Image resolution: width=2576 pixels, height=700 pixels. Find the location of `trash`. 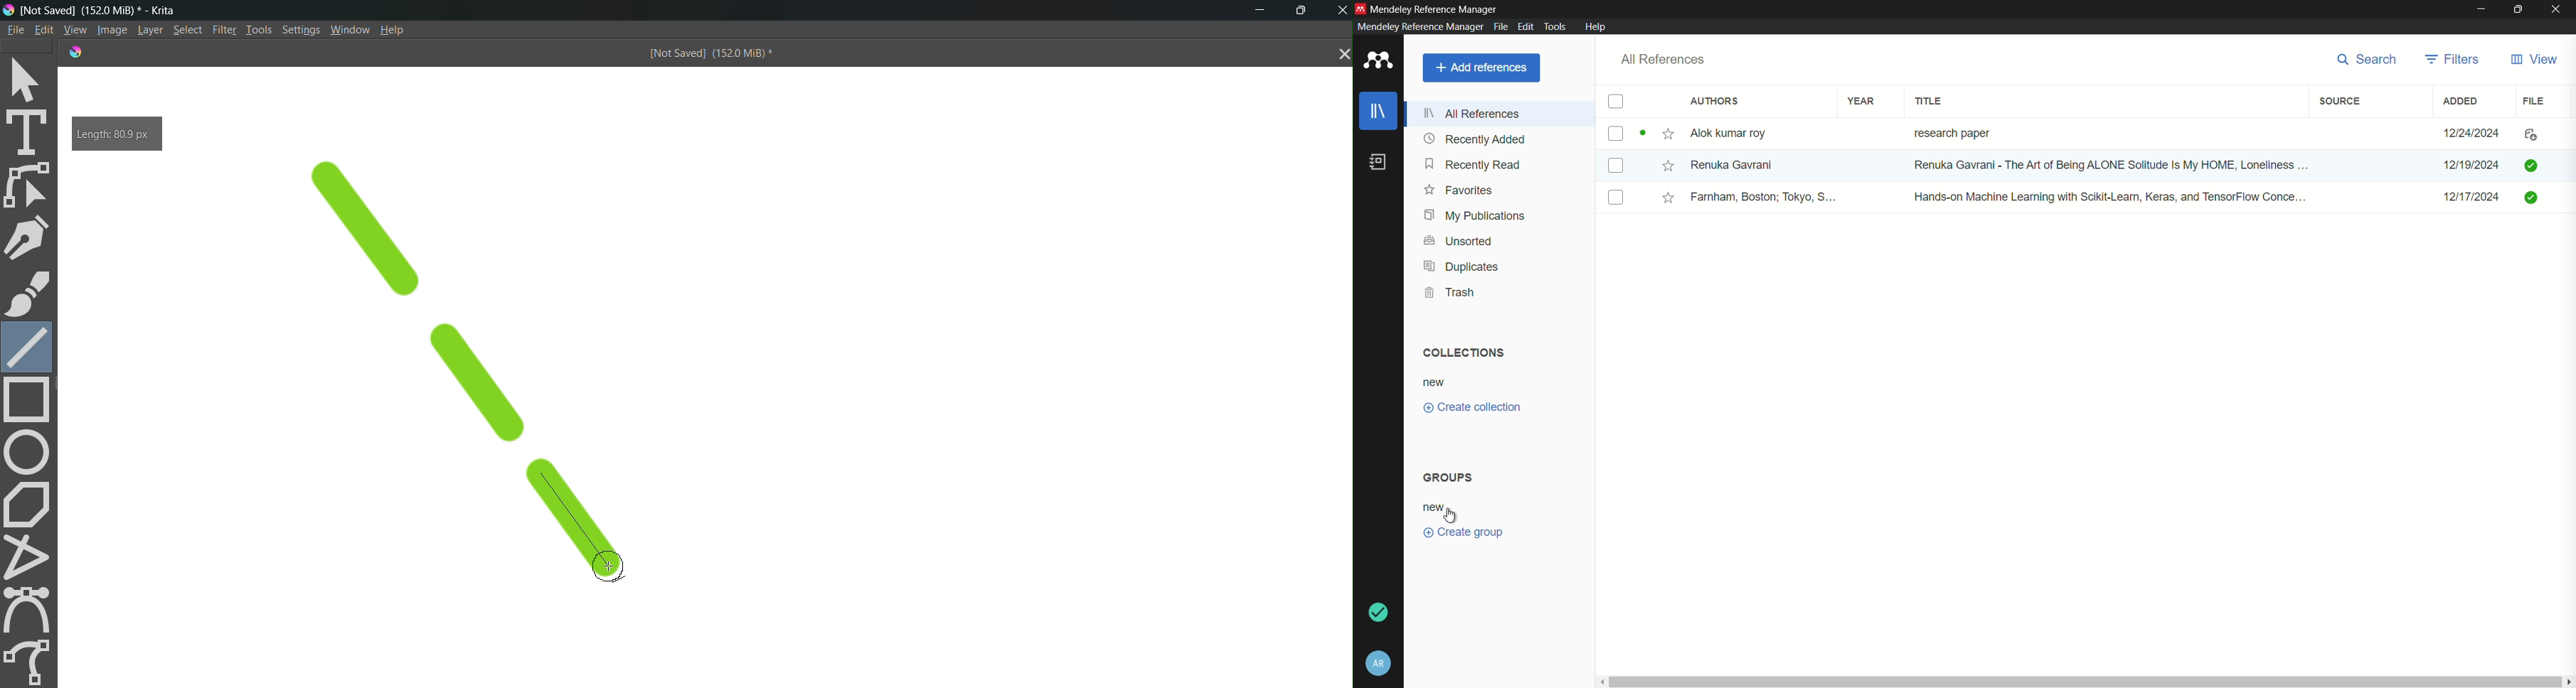

trash is located at coordinates (1453, 292).